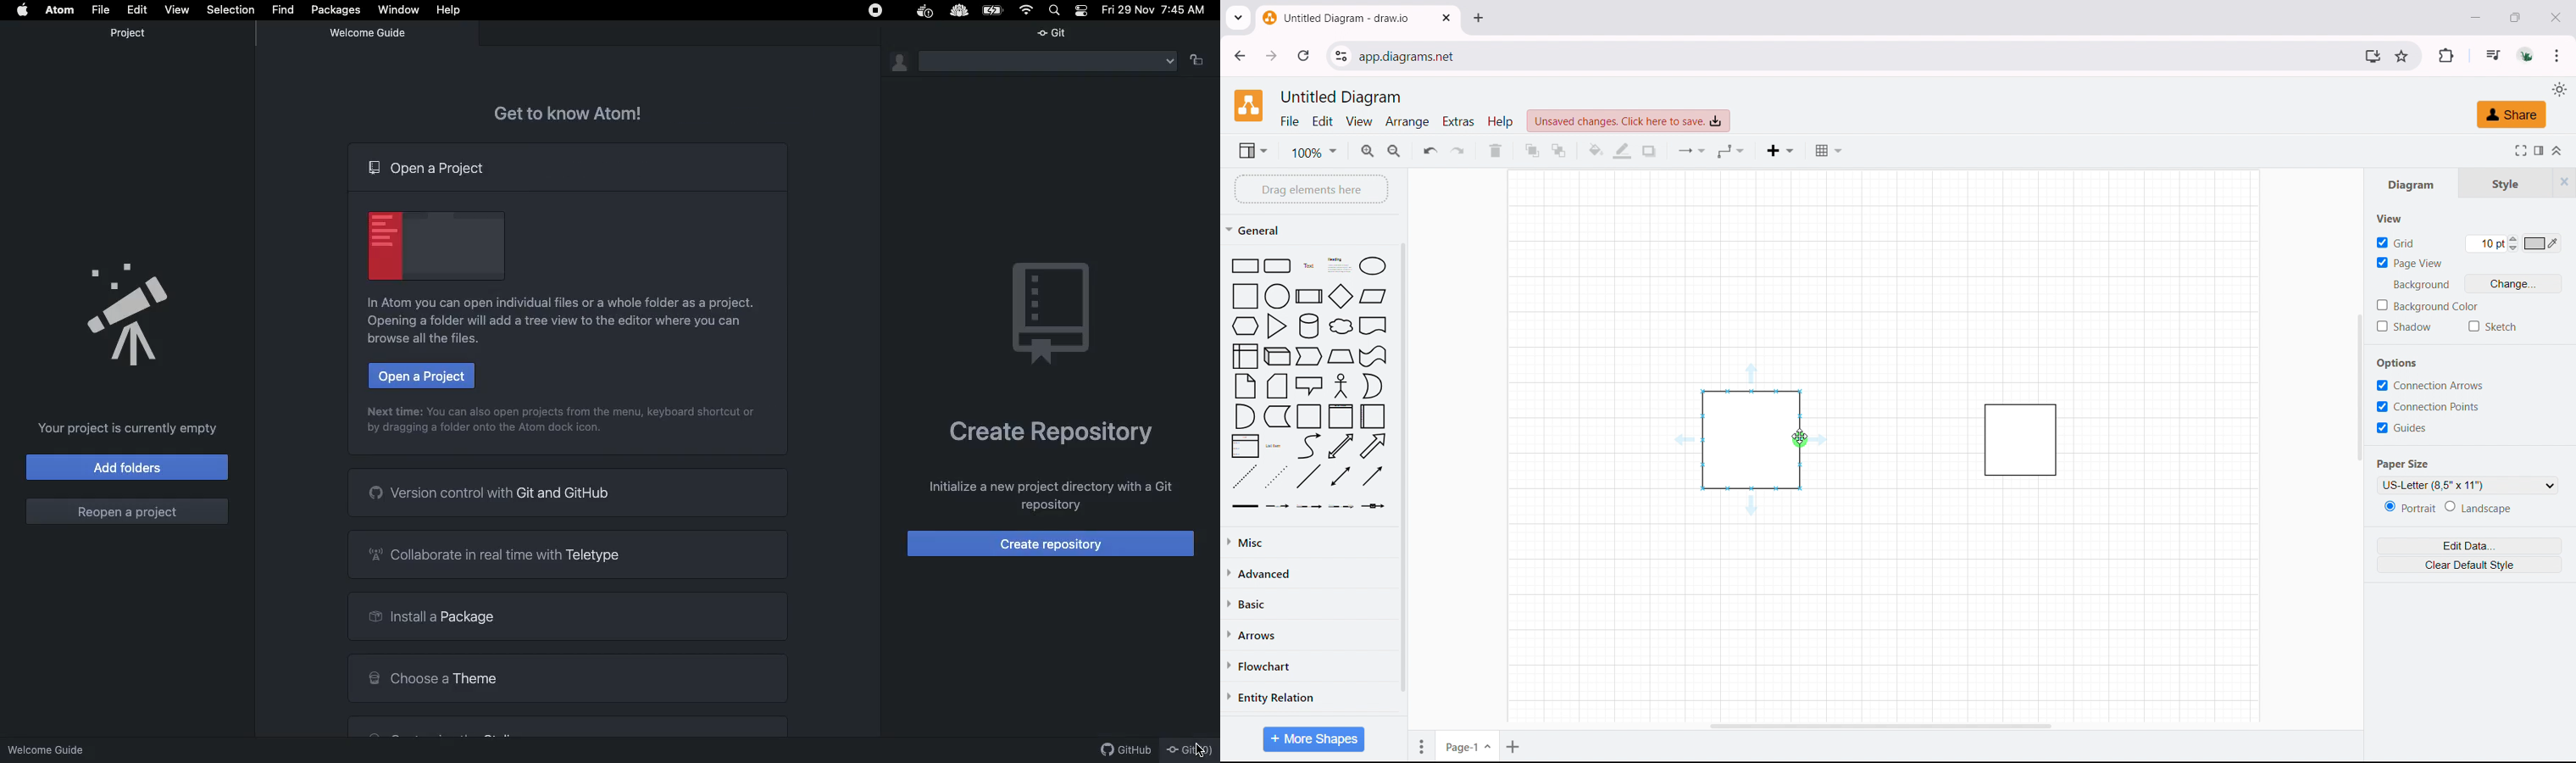  What do you see at coordinates (1828, 150) in the screenshot?
I see `table` at bounding box center [1828, 150].